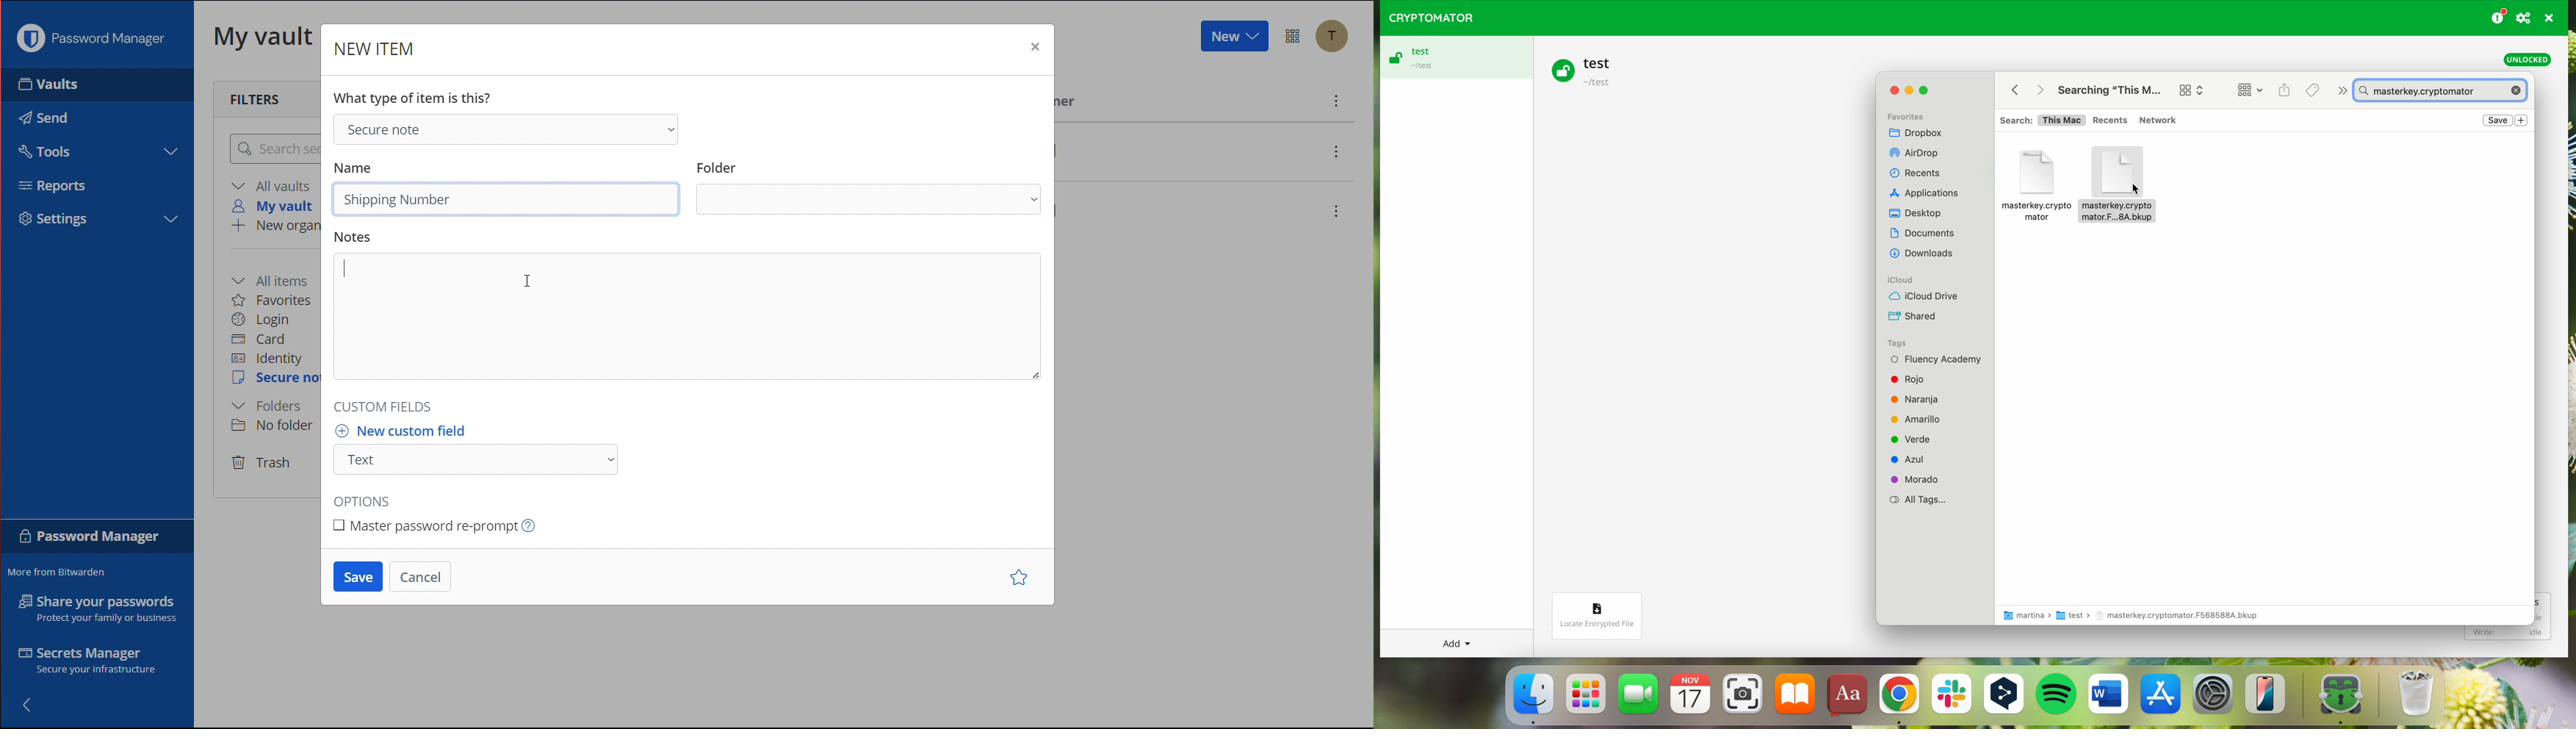 The height and width of the screenshot is (756, 2576). What do you see at coordinates (358, 167) in the screenshot?
I see `Name` at bounding box center [358, 167].